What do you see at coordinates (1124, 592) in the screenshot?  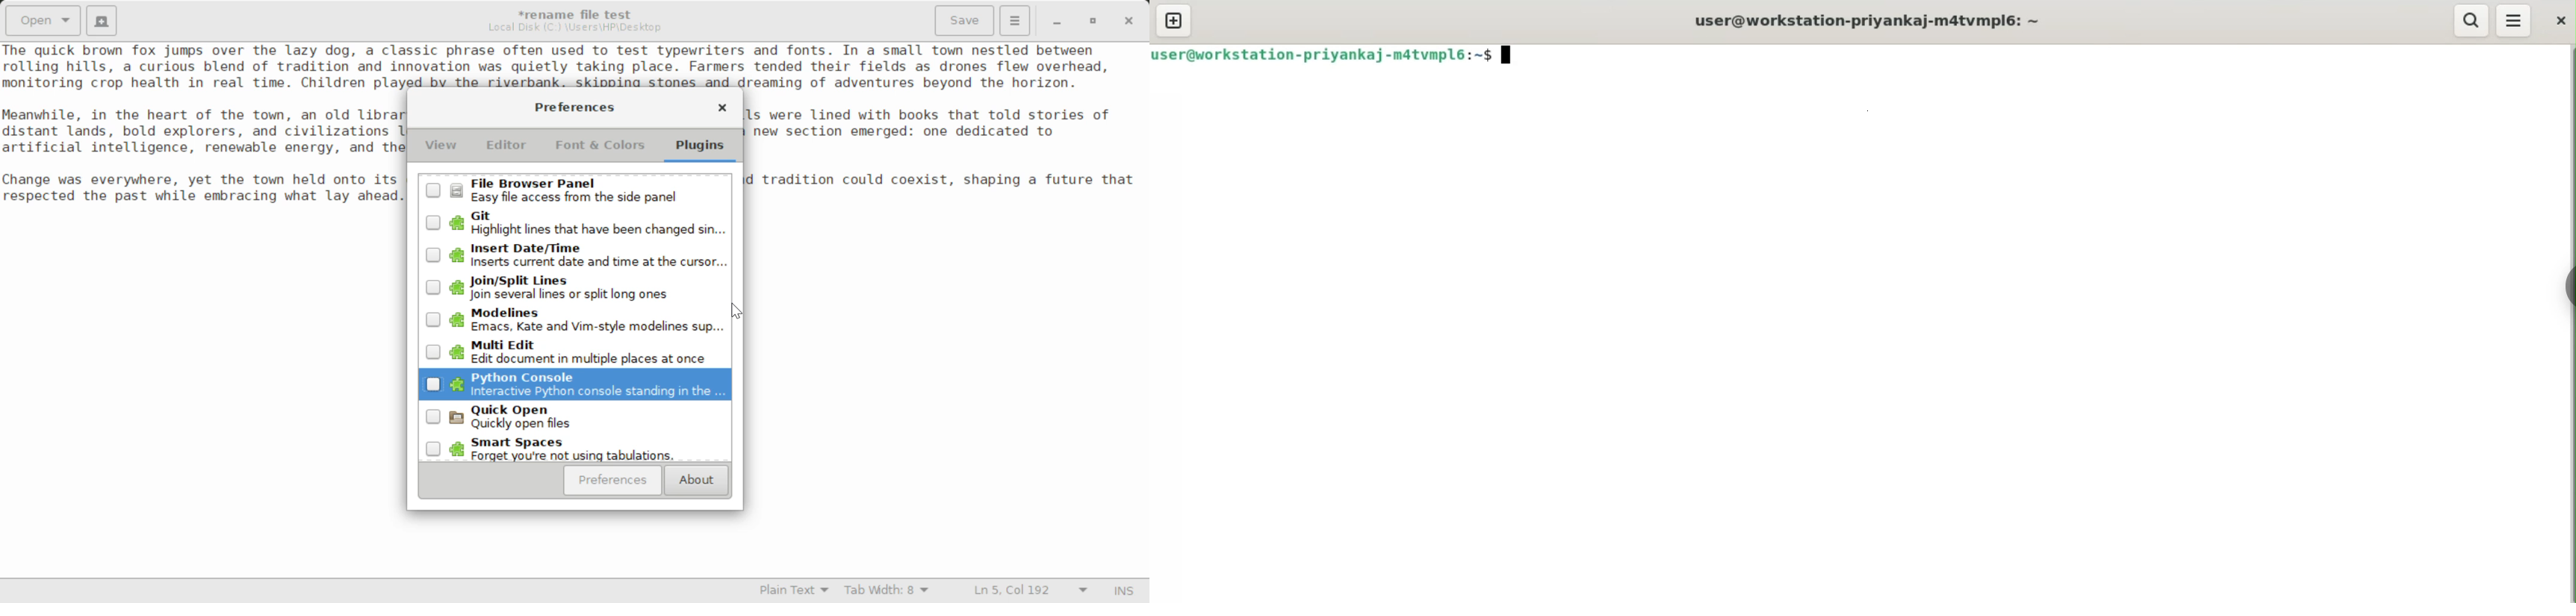 I see `Input Mode` at bounding box center [1124, 592].